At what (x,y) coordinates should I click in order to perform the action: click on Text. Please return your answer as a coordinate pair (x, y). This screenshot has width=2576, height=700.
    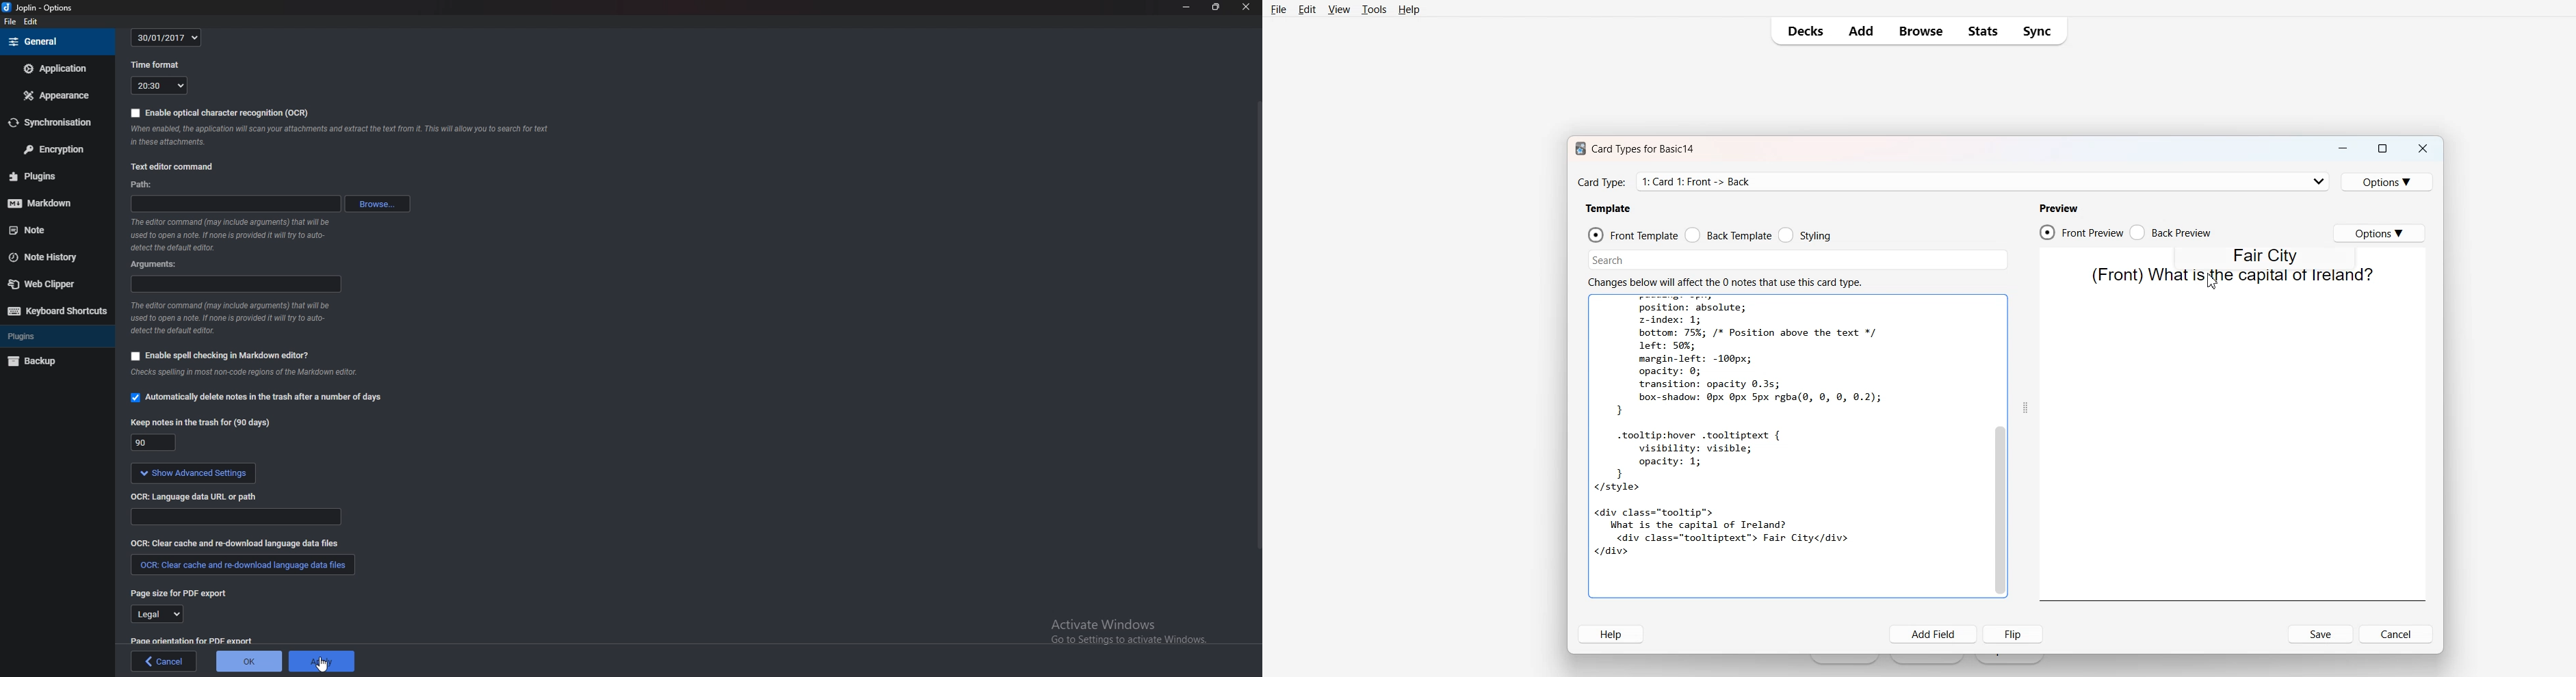
    Looking at the image, I should click on (1786, 447).